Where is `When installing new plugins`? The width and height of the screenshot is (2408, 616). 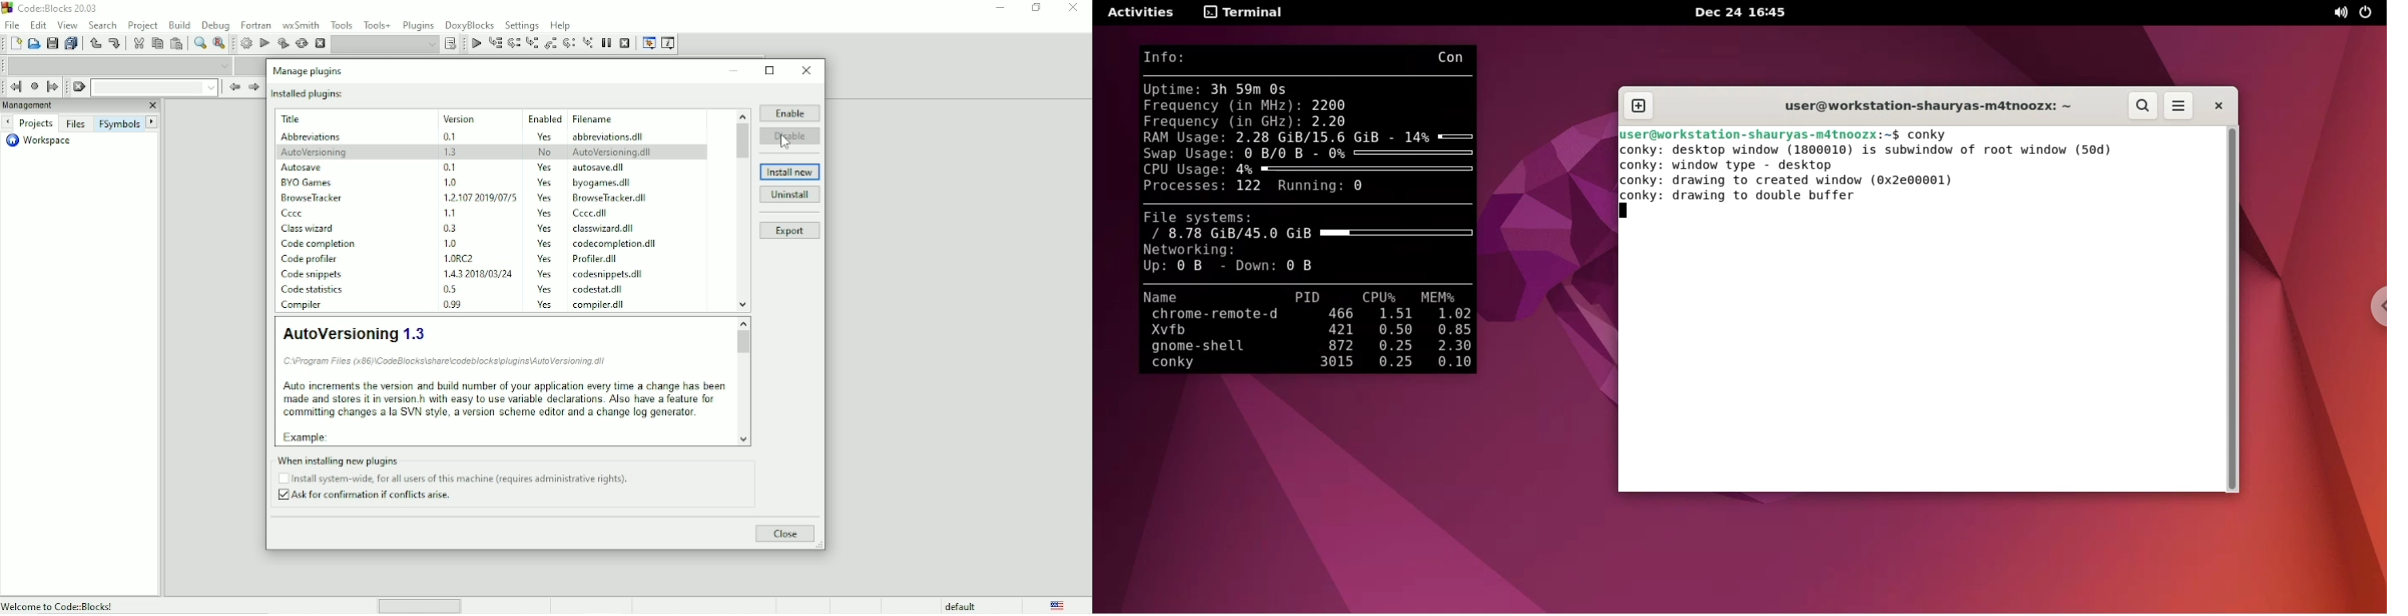 When installing new plugins is located at coordinates (446, 459).